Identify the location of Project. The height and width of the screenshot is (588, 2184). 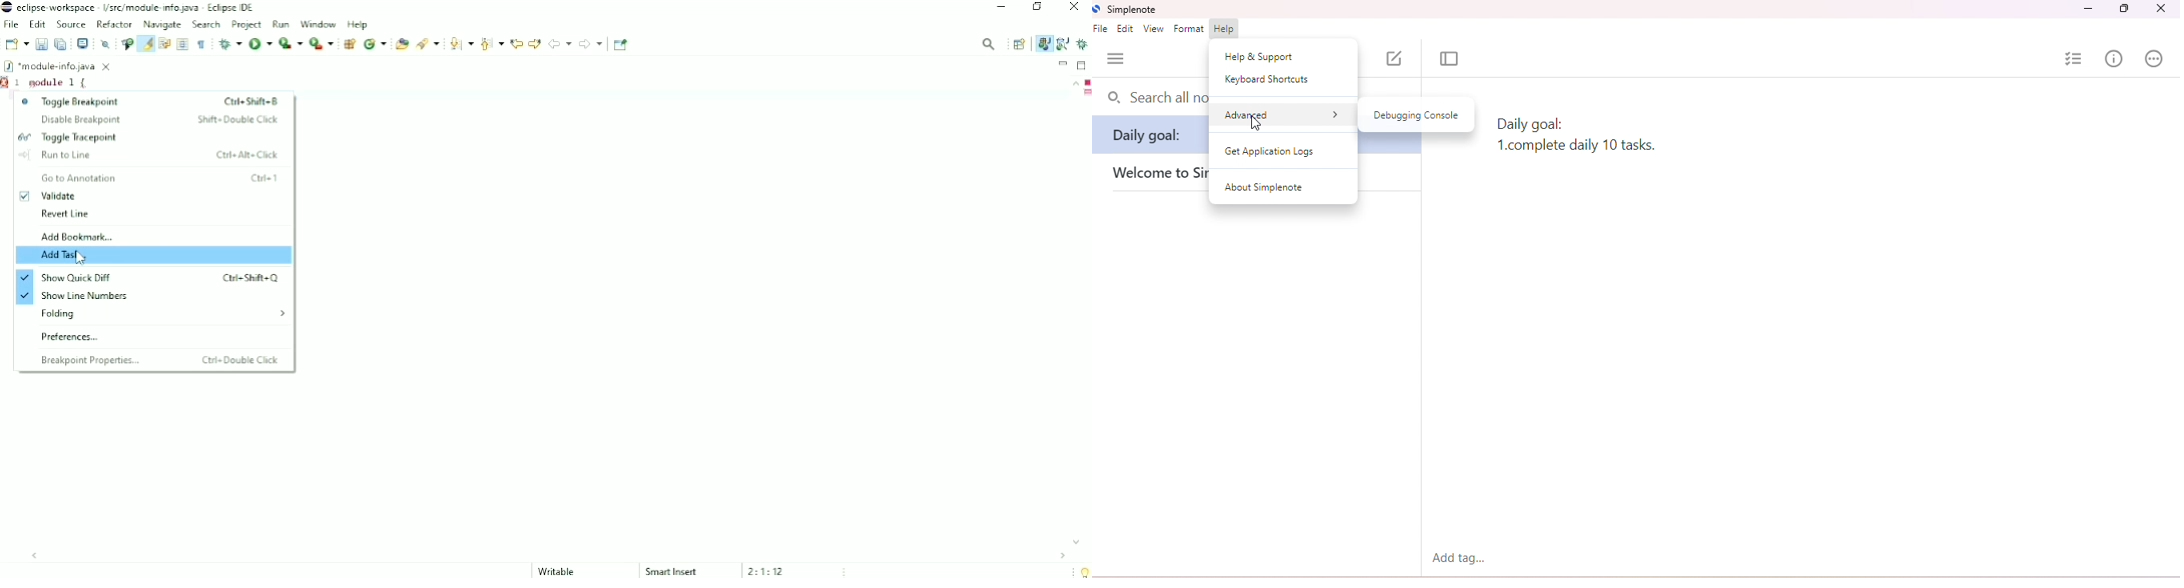
(247, 24).